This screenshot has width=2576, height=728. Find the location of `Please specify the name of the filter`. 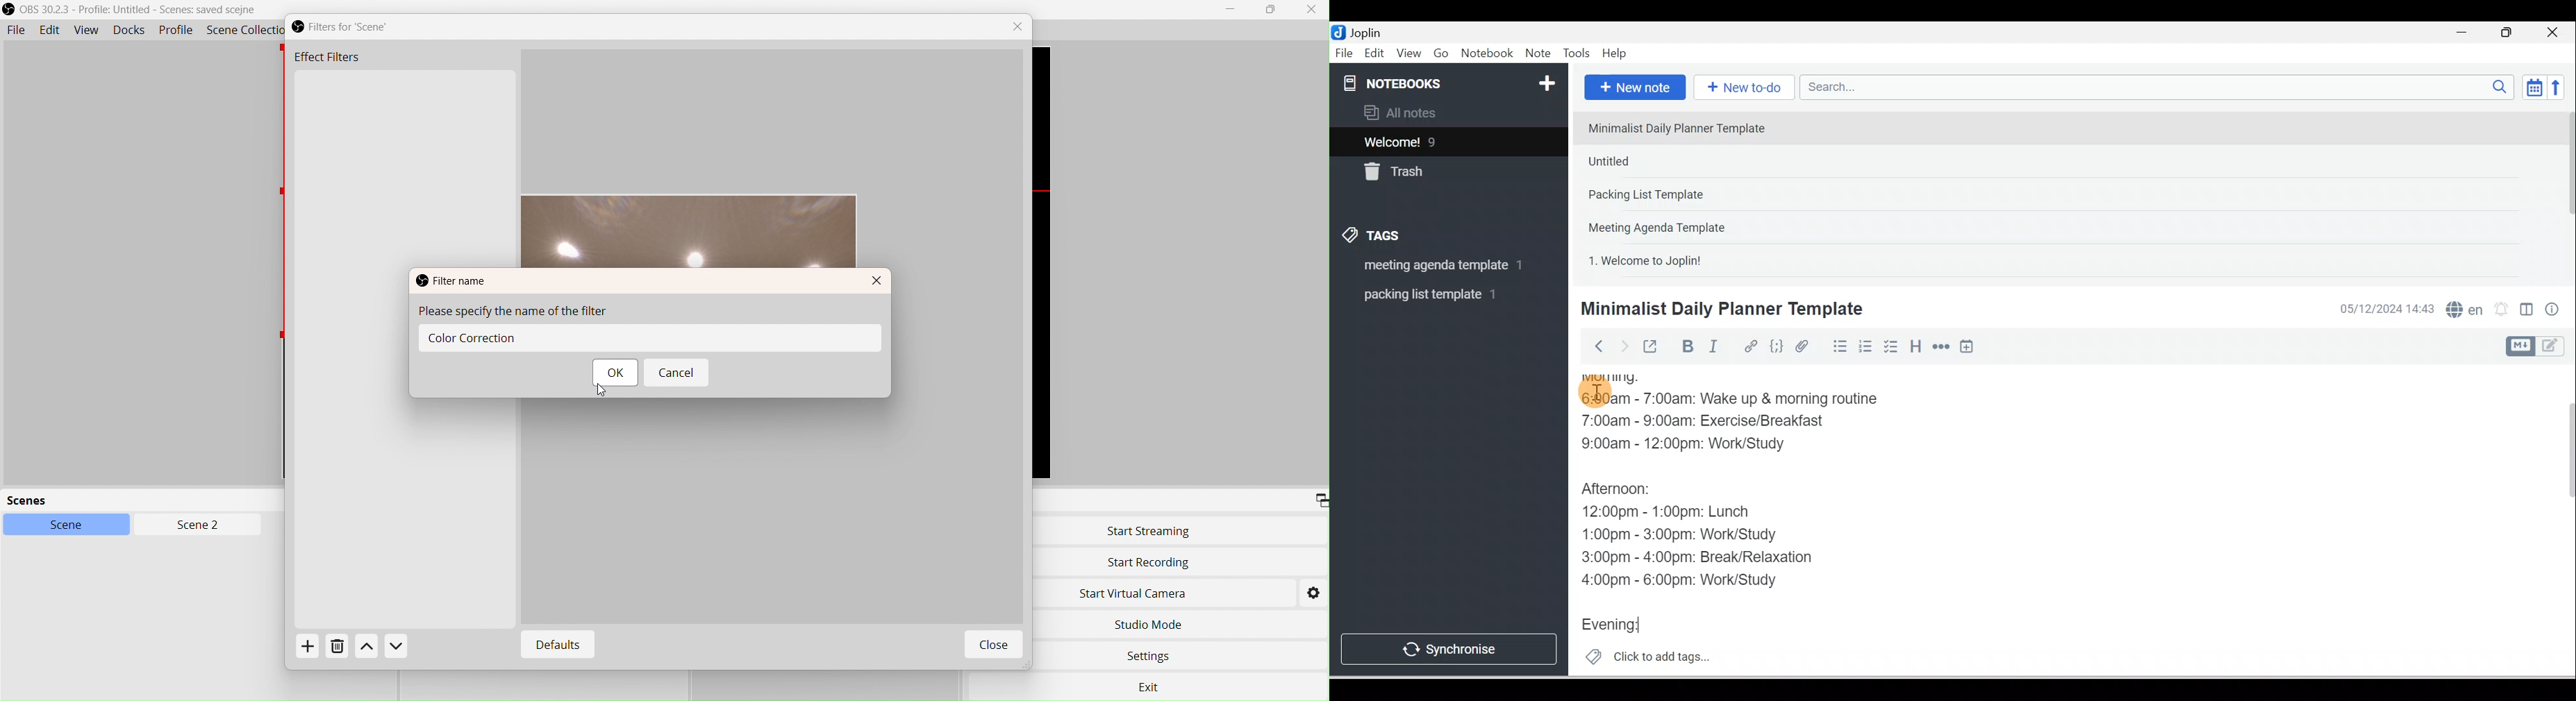

Please specify the name of the filter is located at coordinates (524, 313).